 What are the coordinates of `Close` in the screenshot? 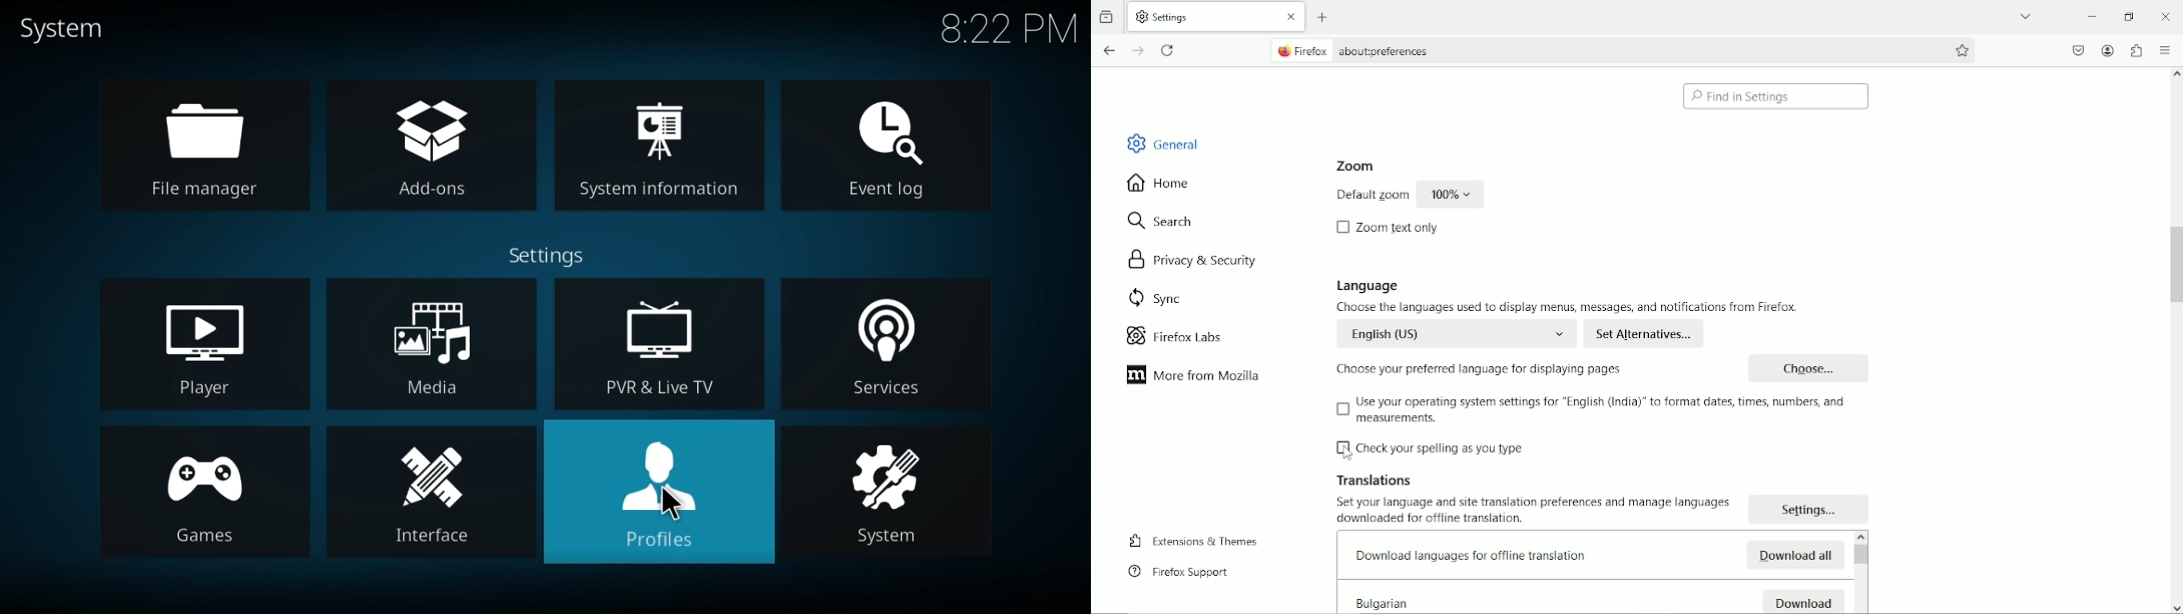 It's located at (2165, 16).